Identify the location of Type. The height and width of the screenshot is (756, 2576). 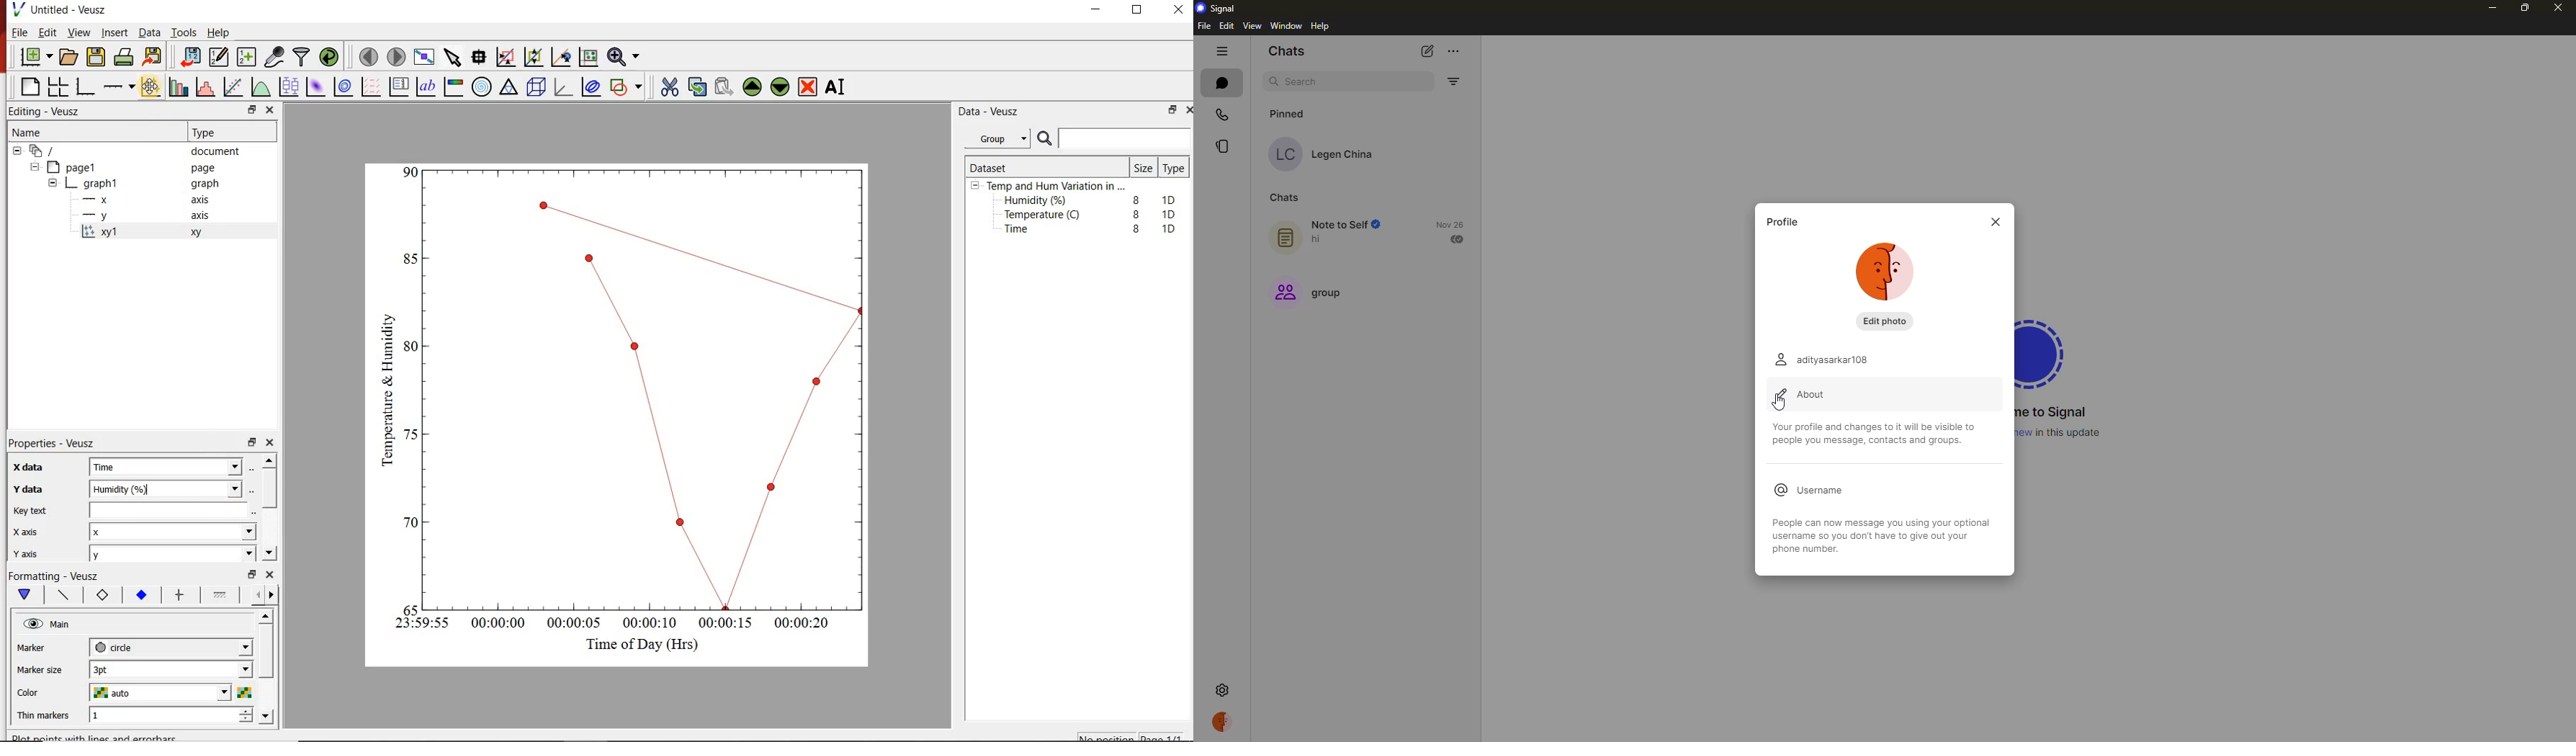
(213, 132).